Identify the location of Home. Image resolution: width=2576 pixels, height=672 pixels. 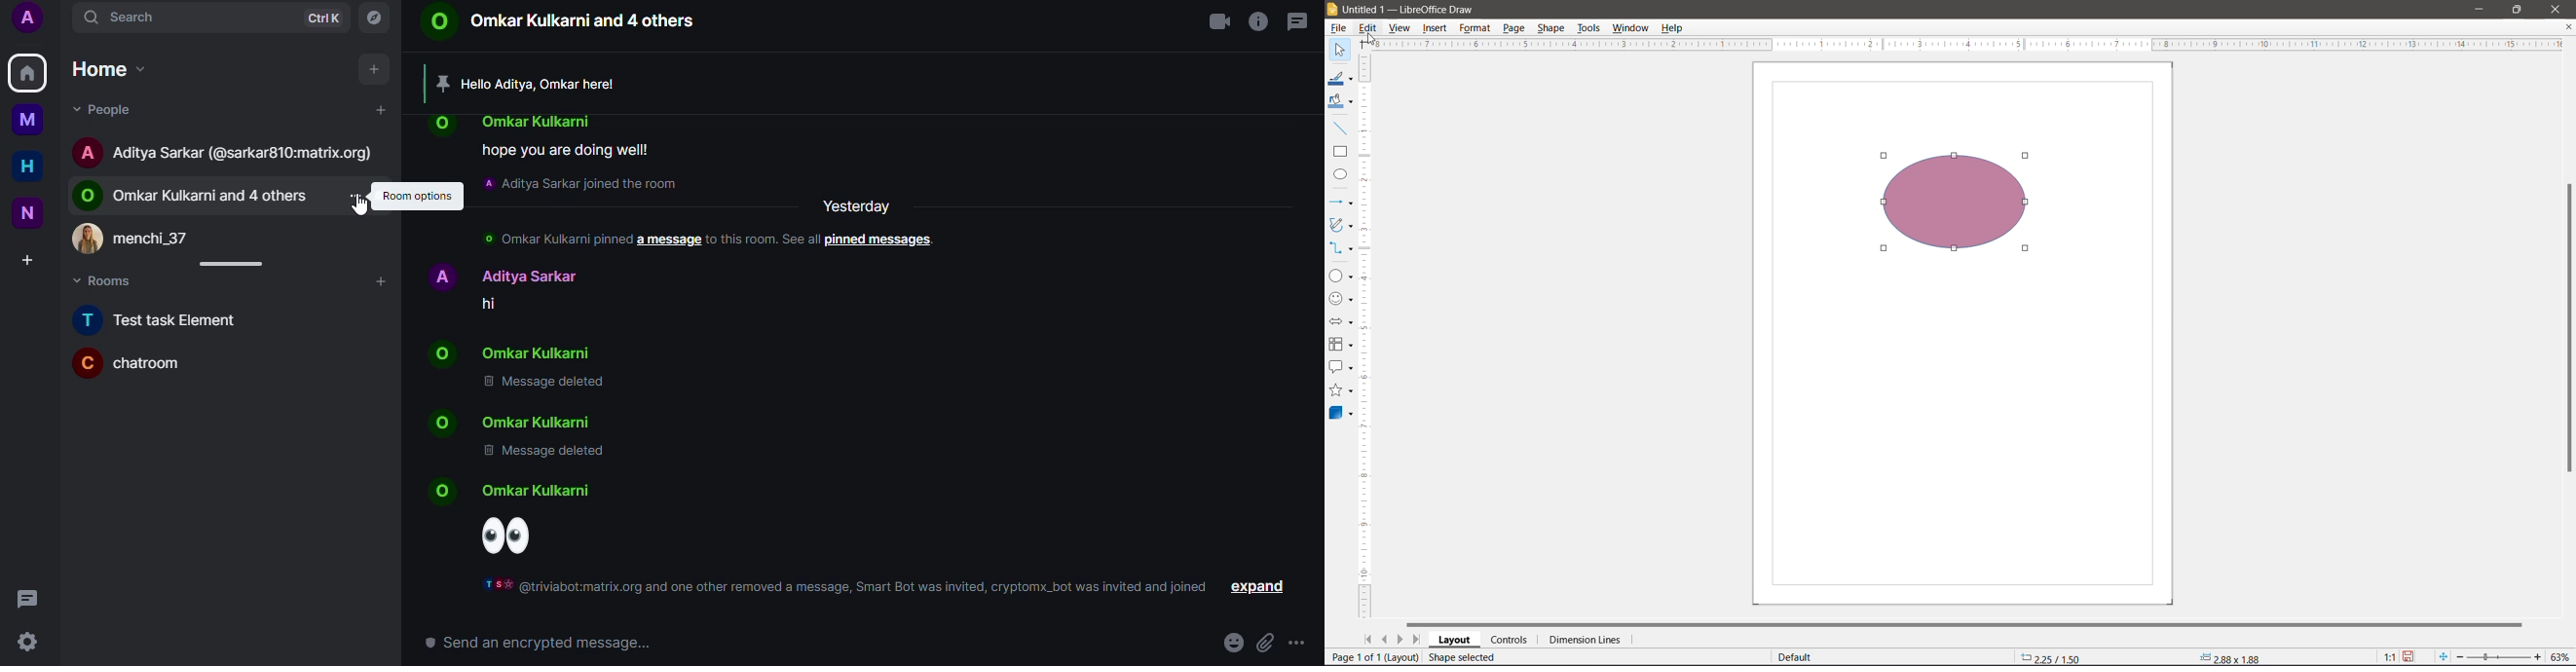
(111, 68).